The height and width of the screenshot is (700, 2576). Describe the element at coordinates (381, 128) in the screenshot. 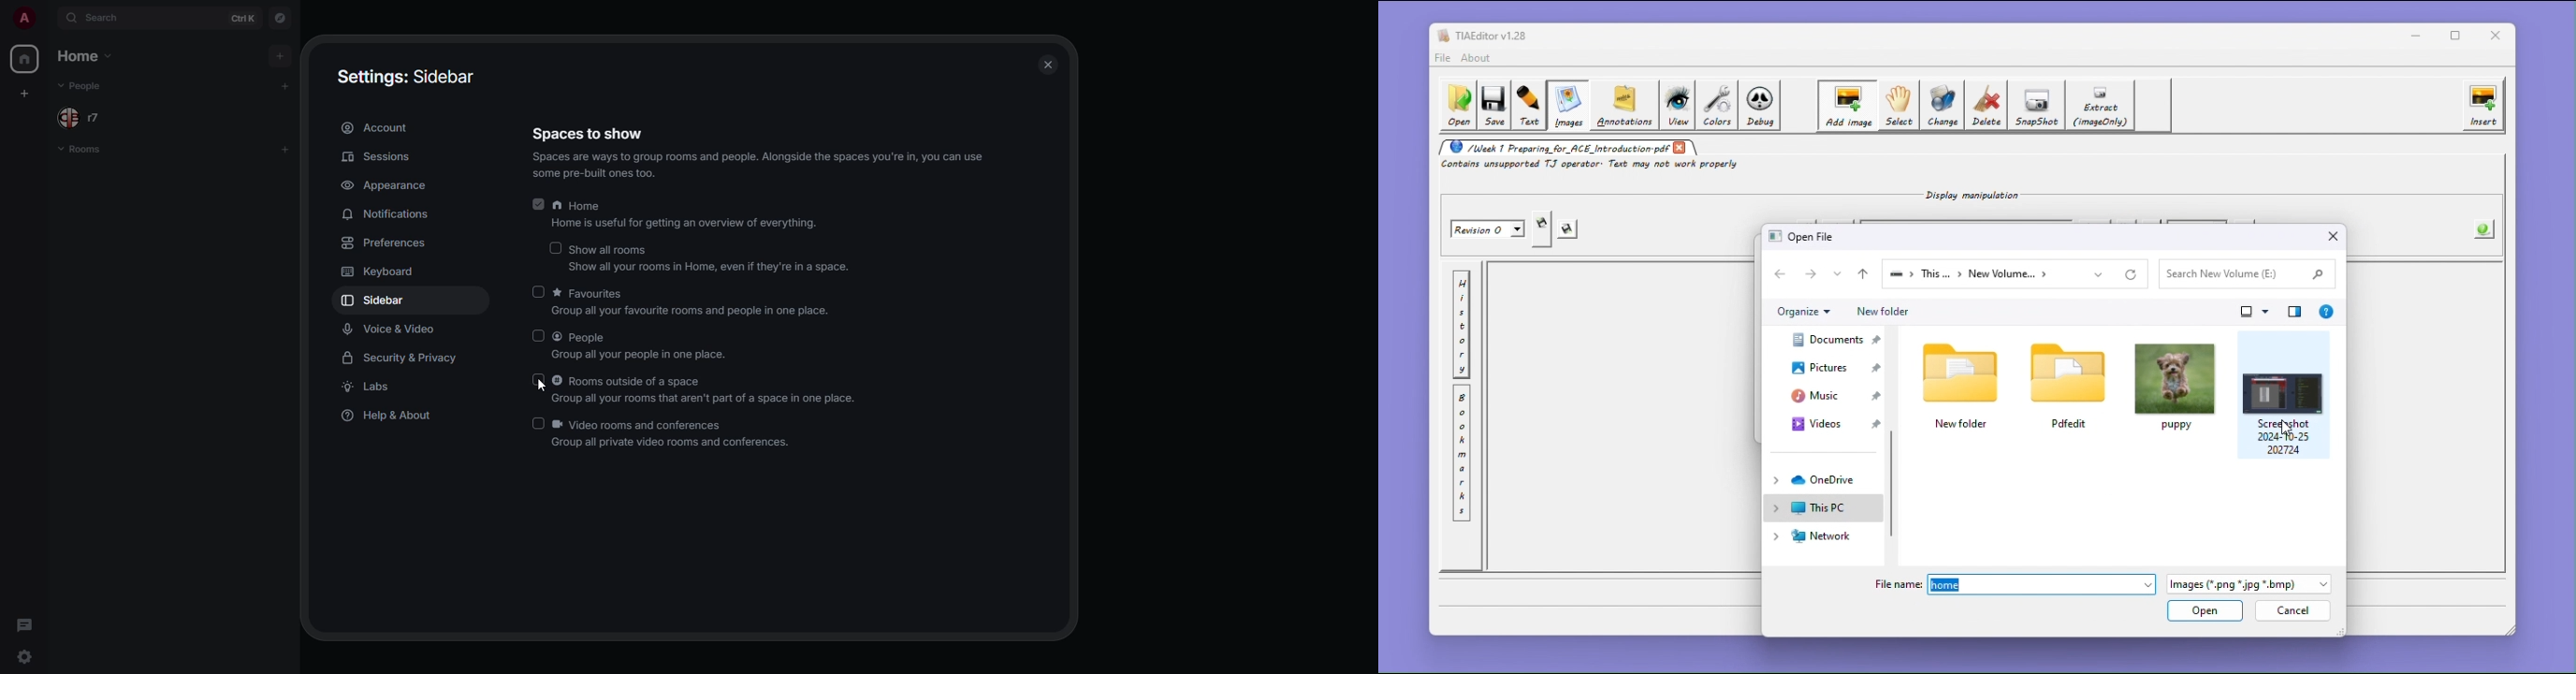

I see `account` at that location.